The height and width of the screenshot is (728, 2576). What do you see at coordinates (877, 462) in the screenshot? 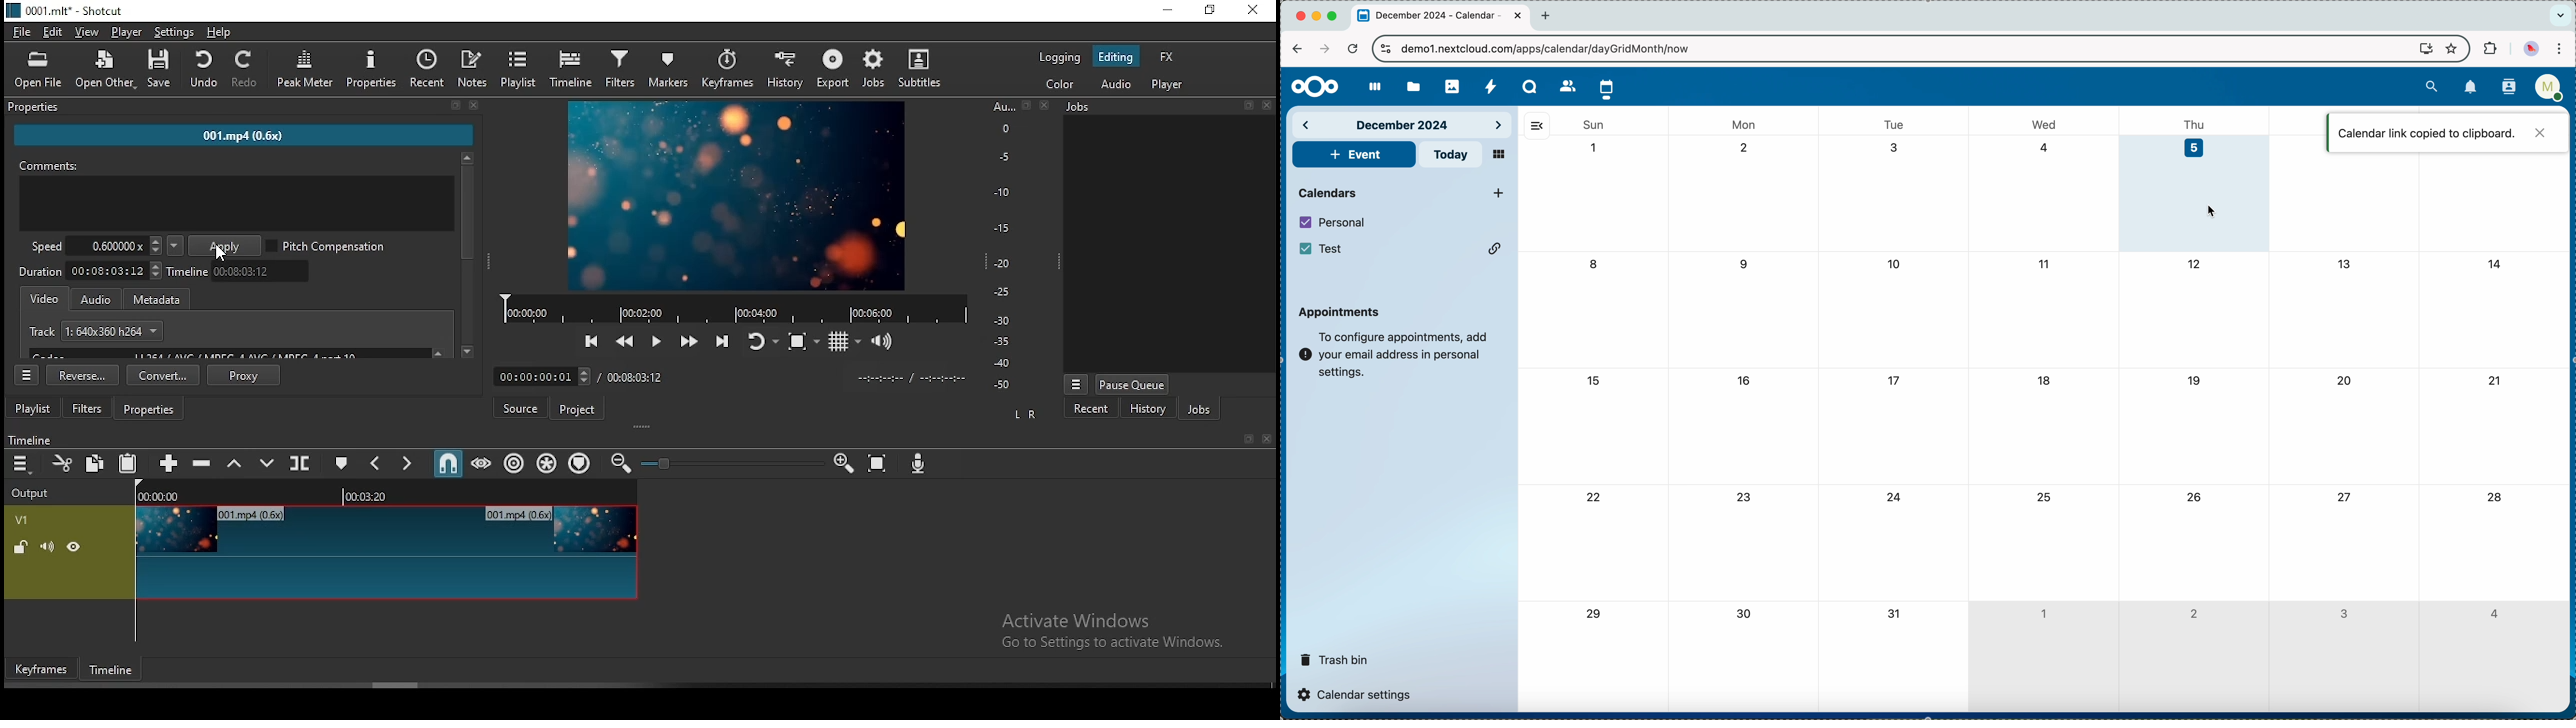
I see `zoom timeline to fit` at bounding box center [877, 462].